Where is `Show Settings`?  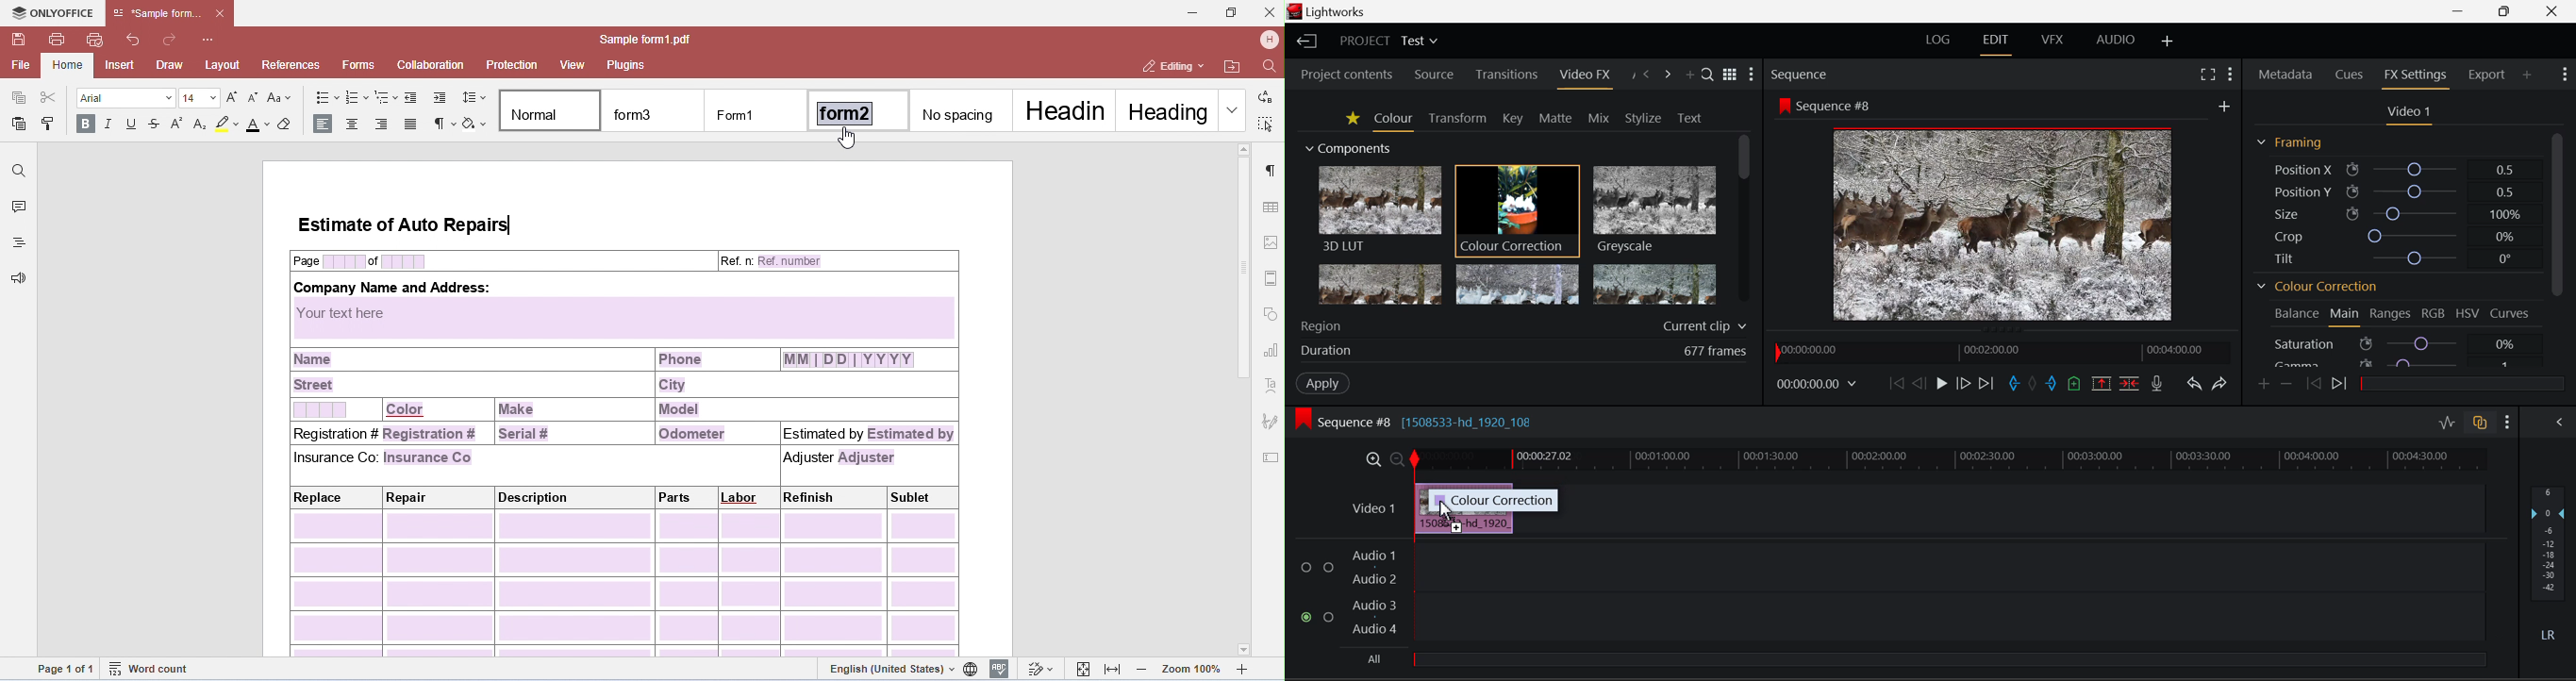
Show Settings is located at coordinates (2567, 74).